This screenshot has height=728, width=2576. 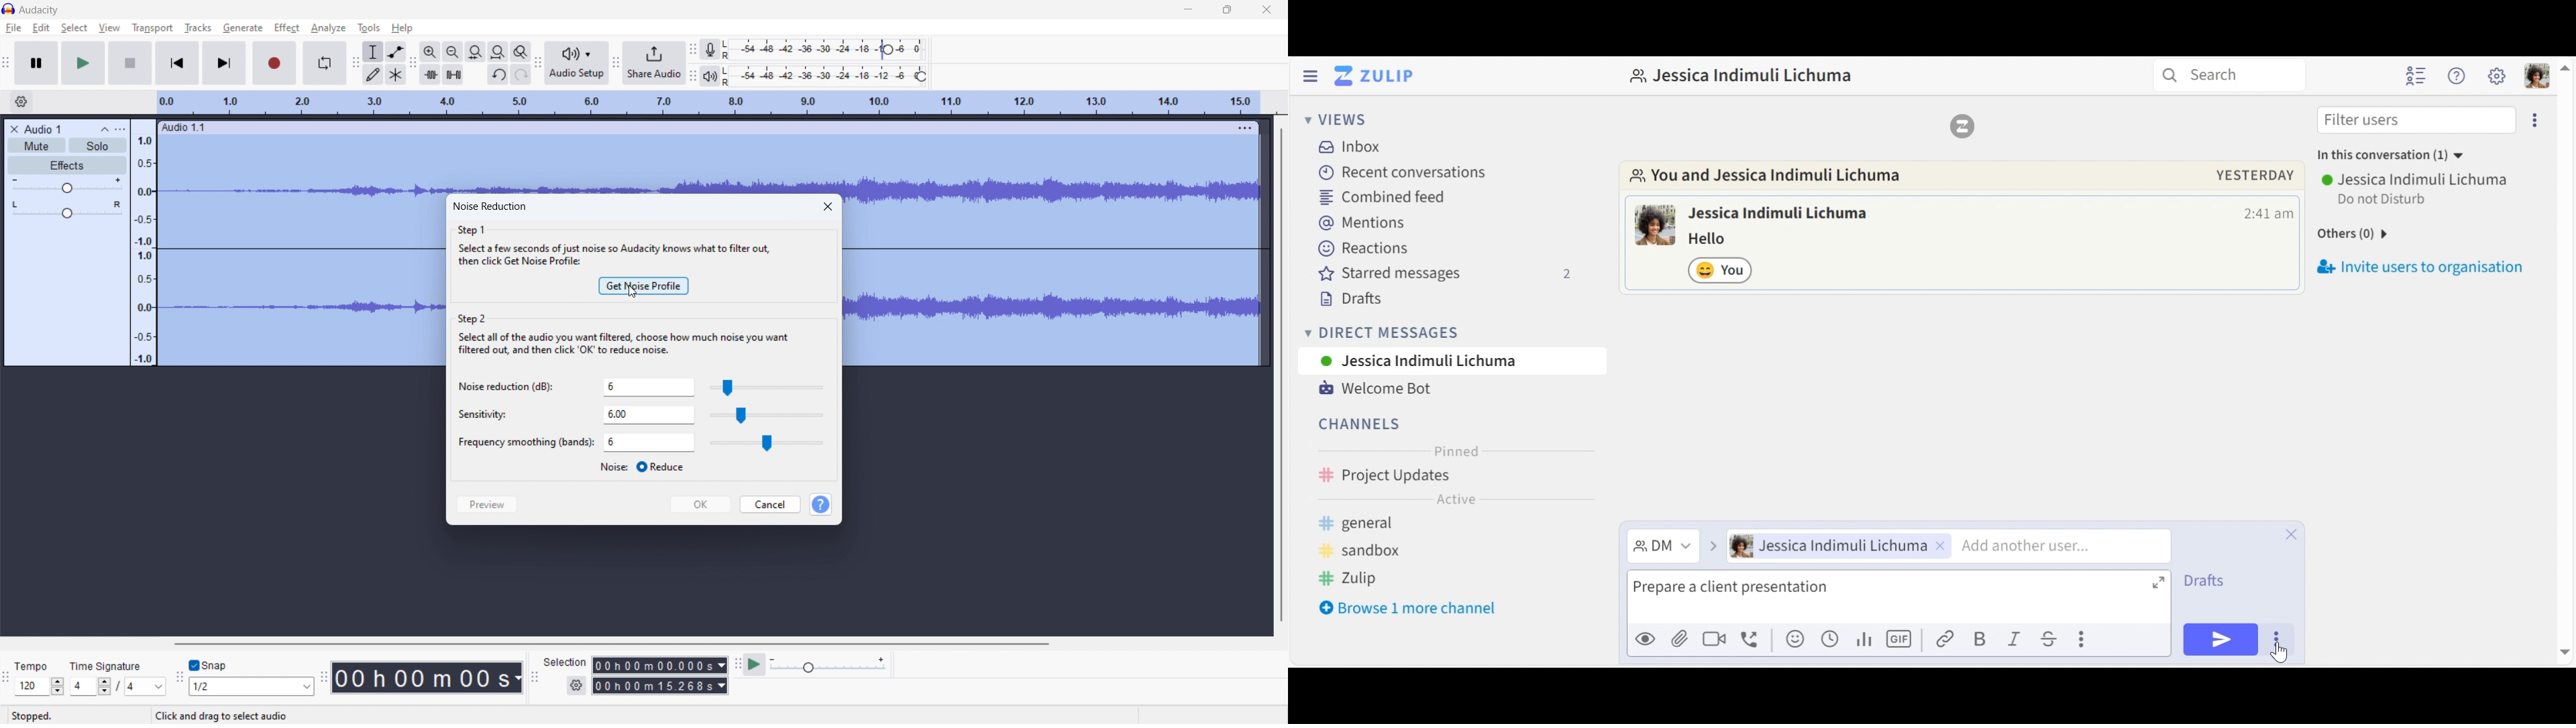 I want to click on Combined feed, so click(x=1385, y=196).